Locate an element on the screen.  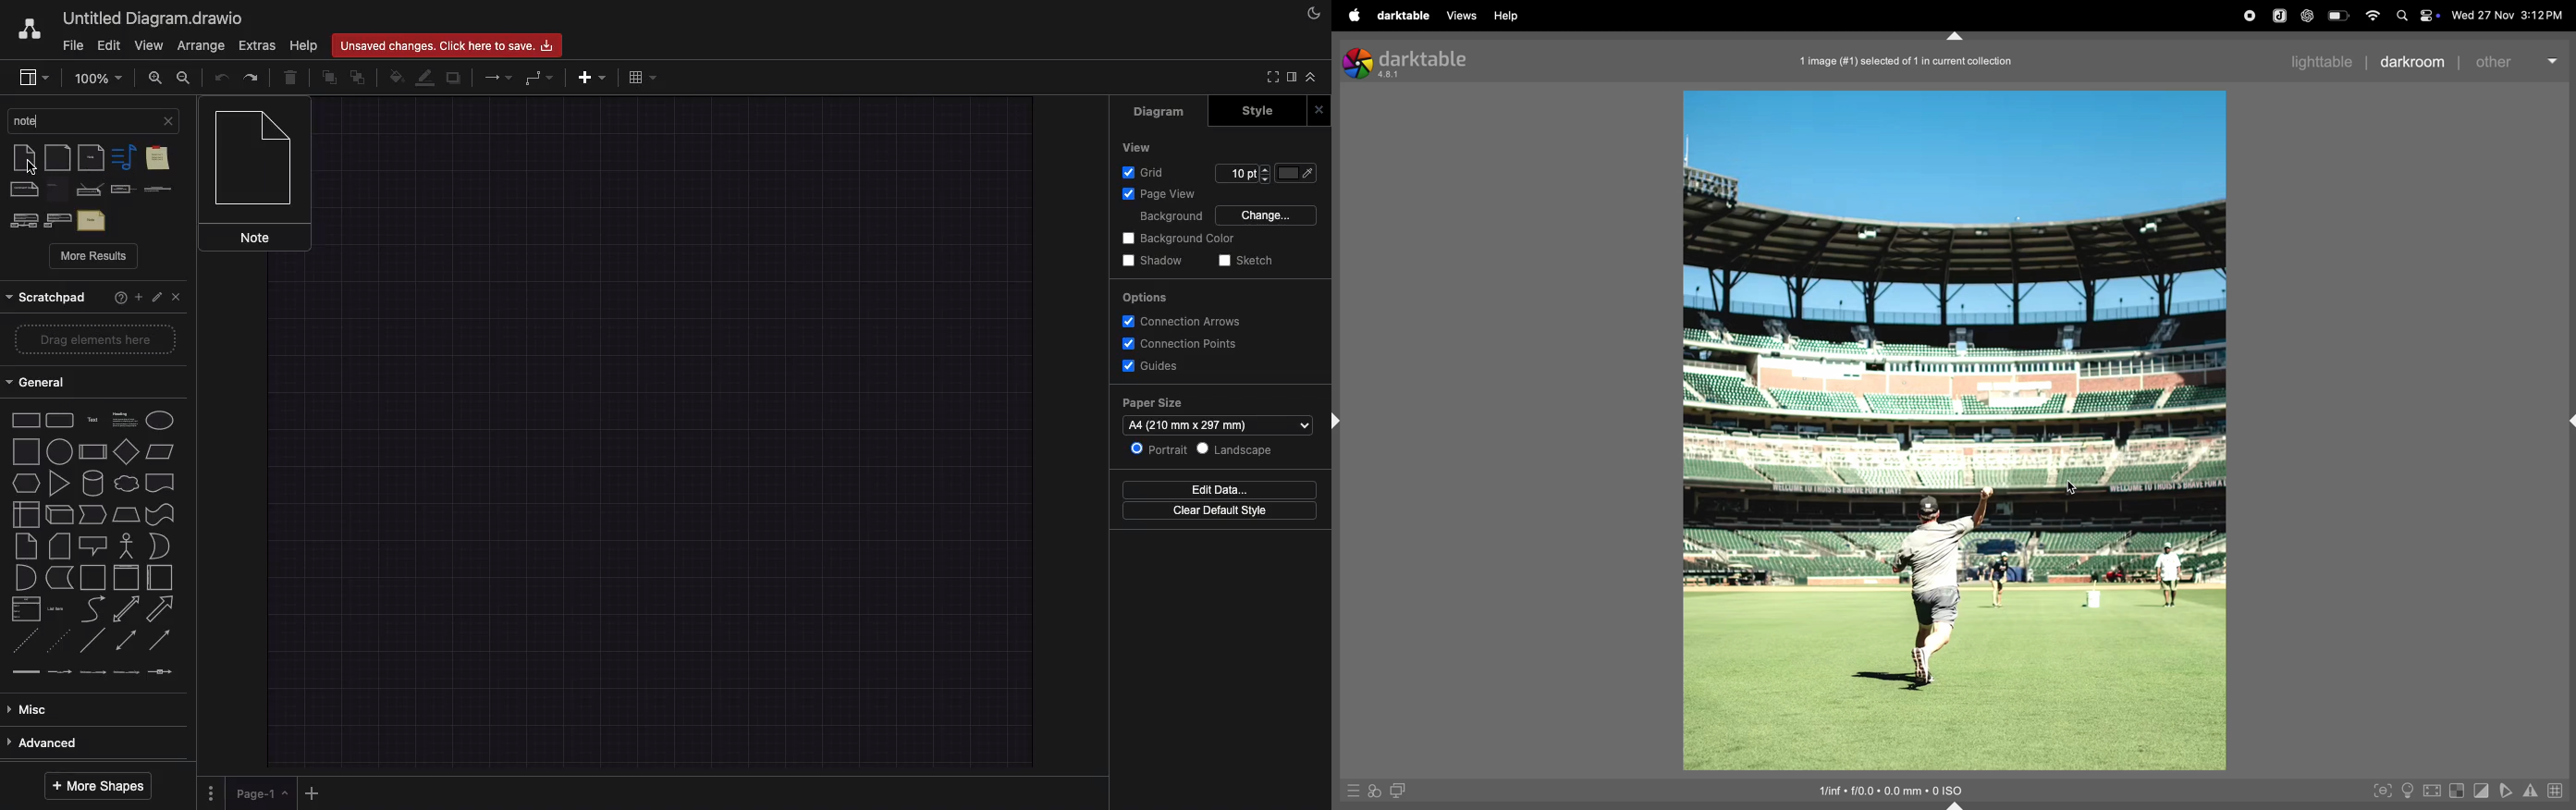
dashed is located at coordinates (24, 646).